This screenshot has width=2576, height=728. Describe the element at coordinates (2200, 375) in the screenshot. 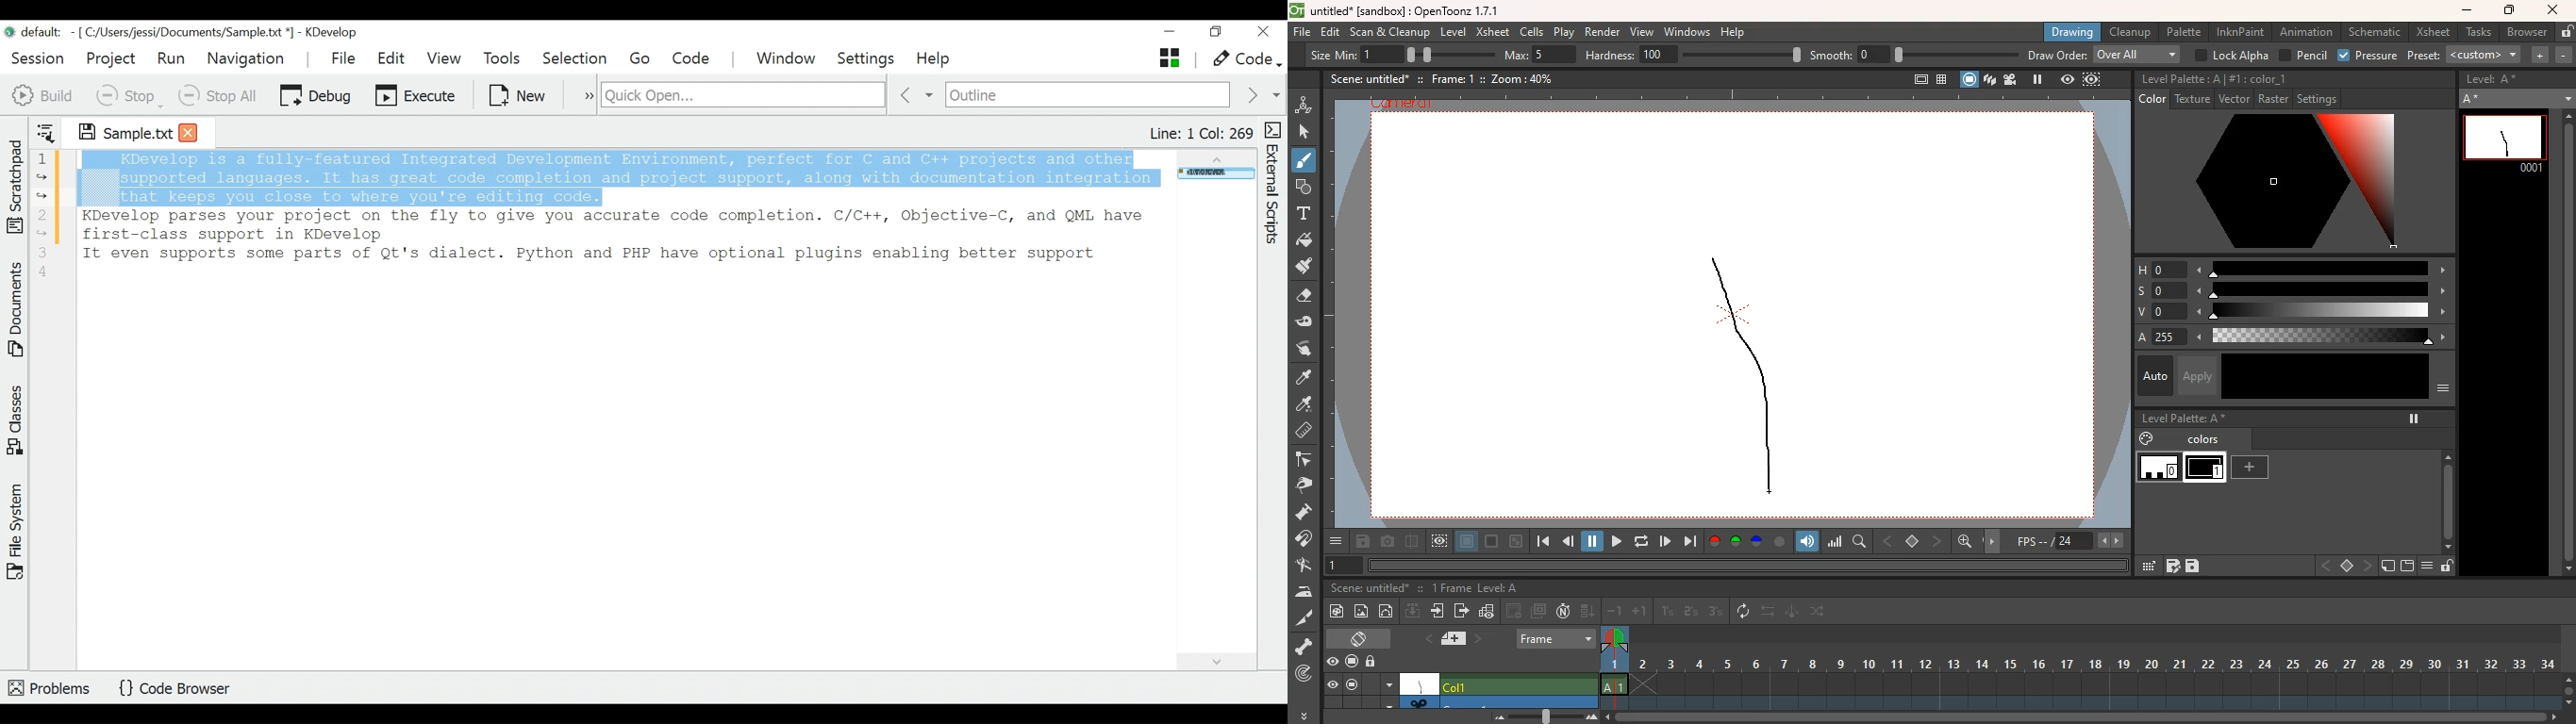

I see `apply` at that location.